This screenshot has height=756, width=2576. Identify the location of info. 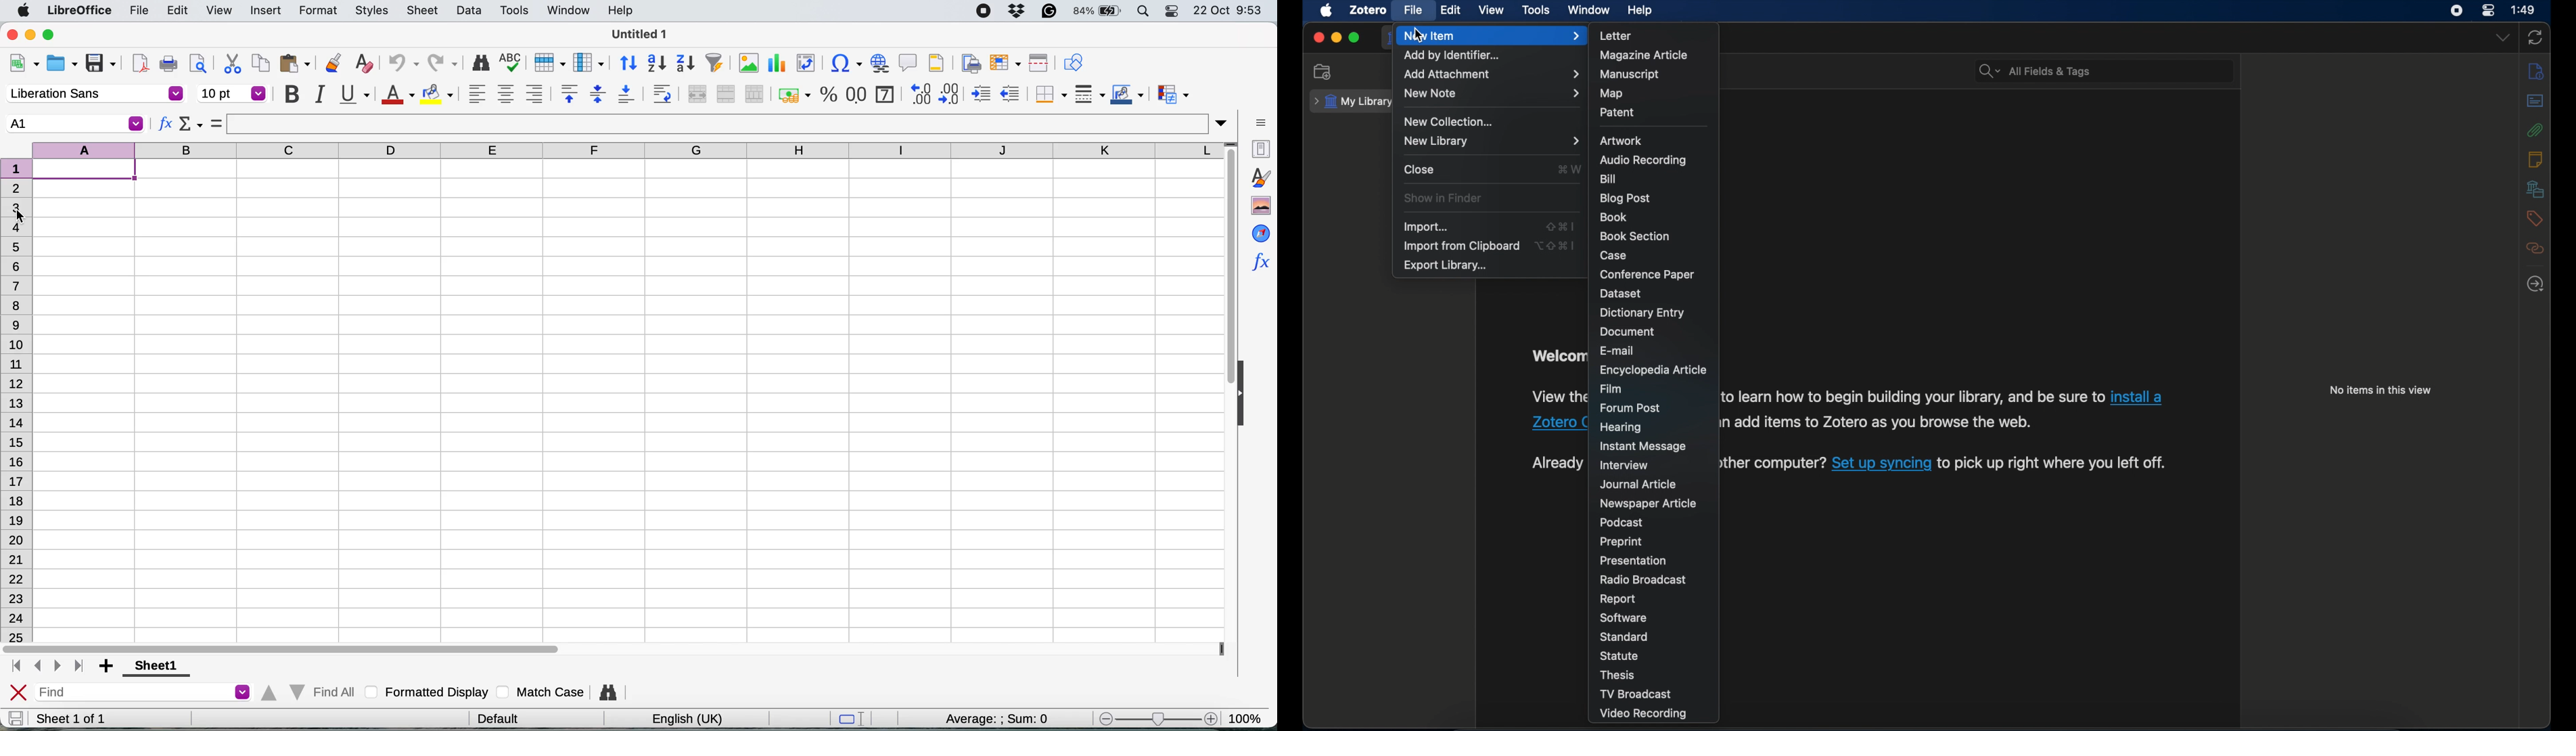
(2535, 72).